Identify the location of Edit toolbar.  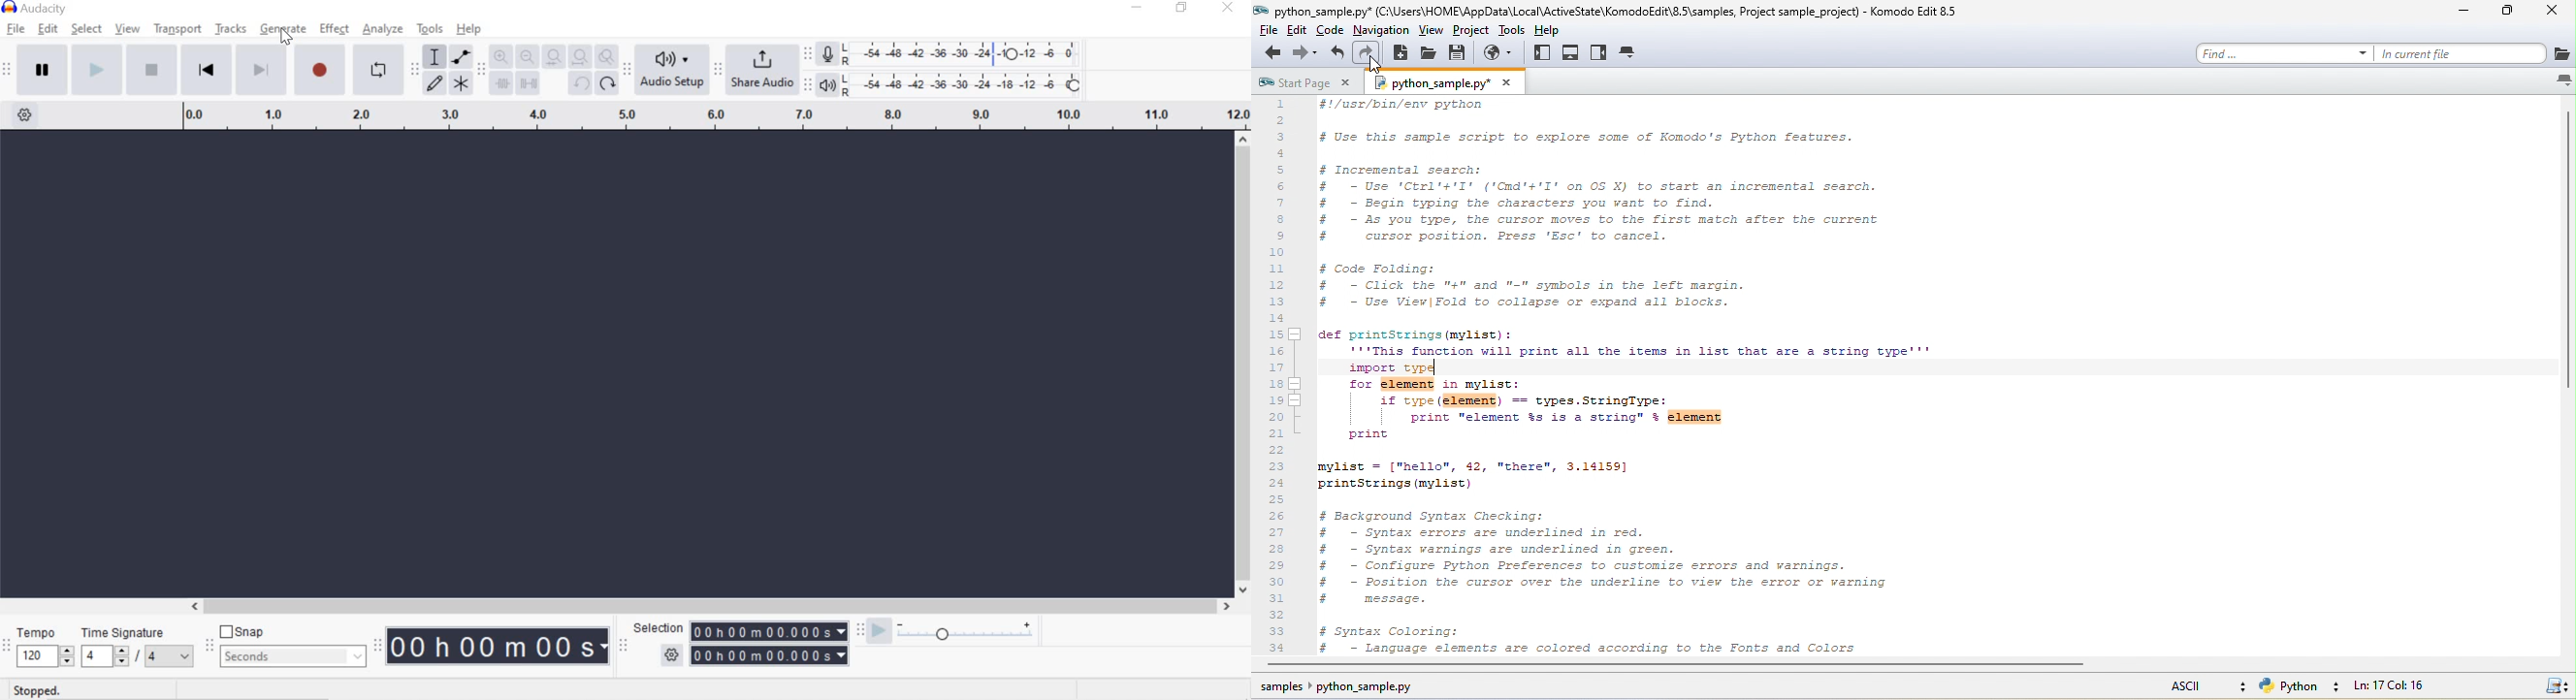
(480, 74).